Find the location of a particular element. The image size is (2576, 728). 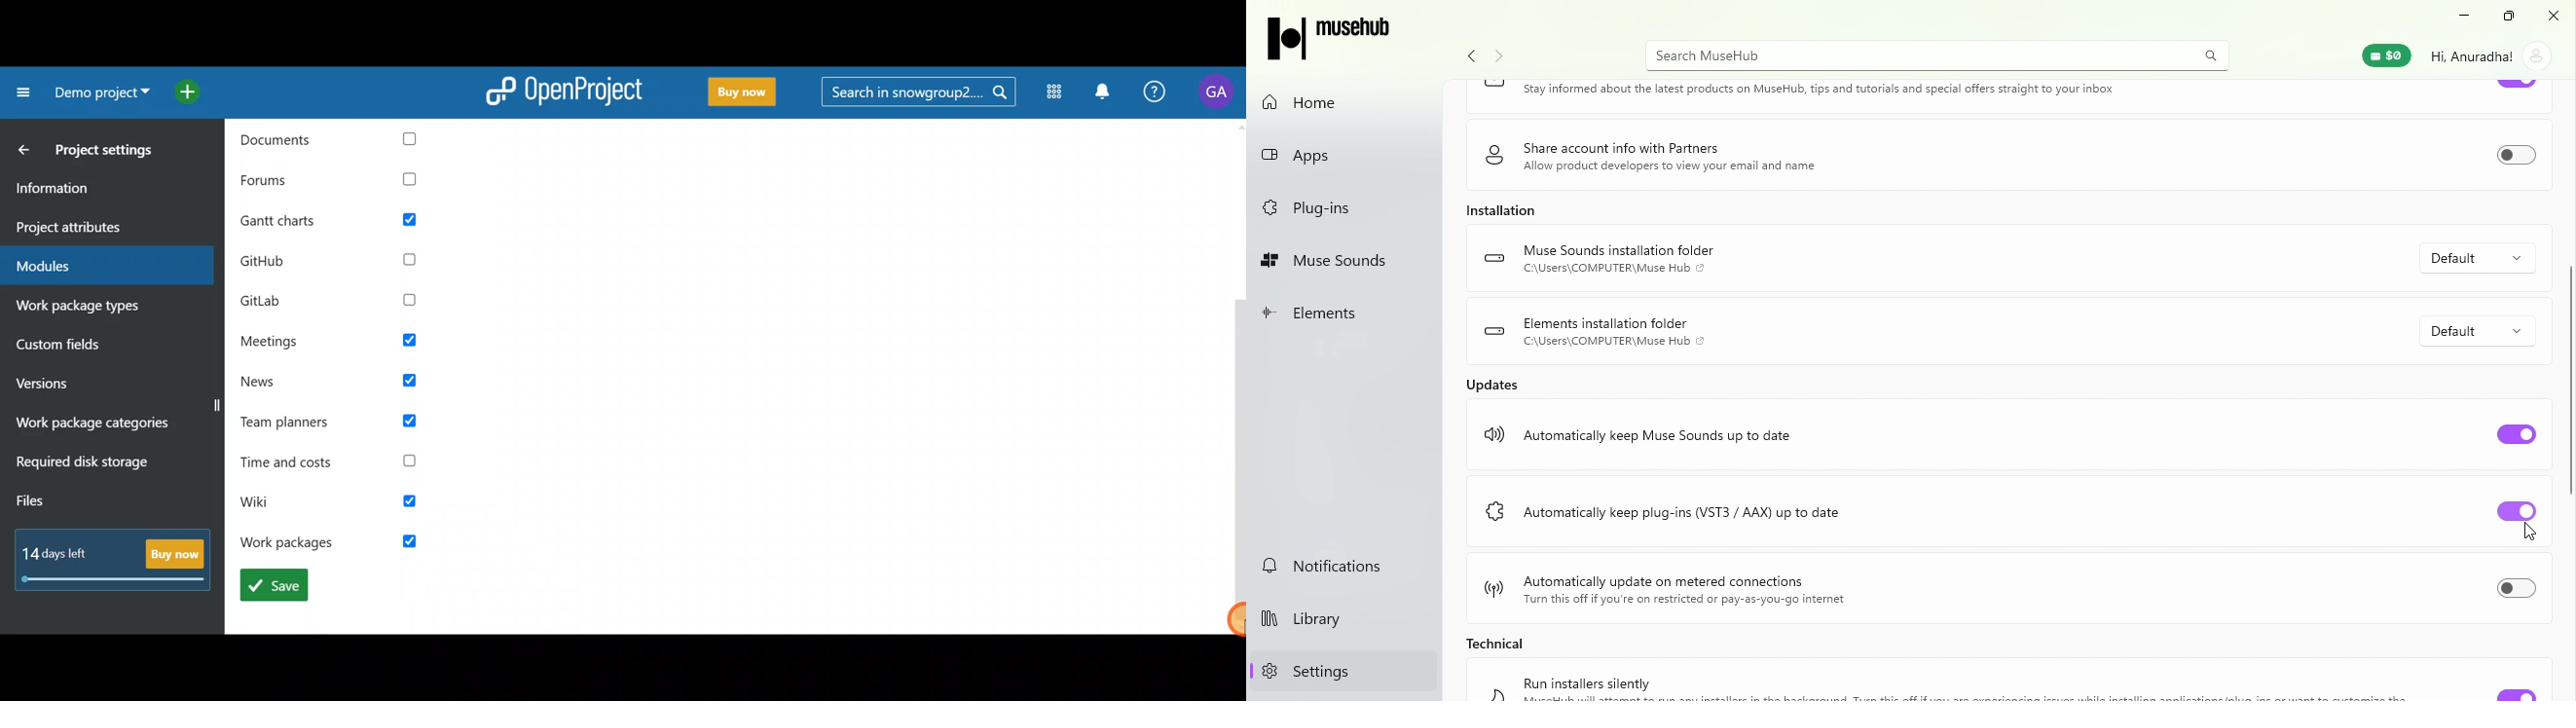

navigate forward is located at coordinates (1498, 57).